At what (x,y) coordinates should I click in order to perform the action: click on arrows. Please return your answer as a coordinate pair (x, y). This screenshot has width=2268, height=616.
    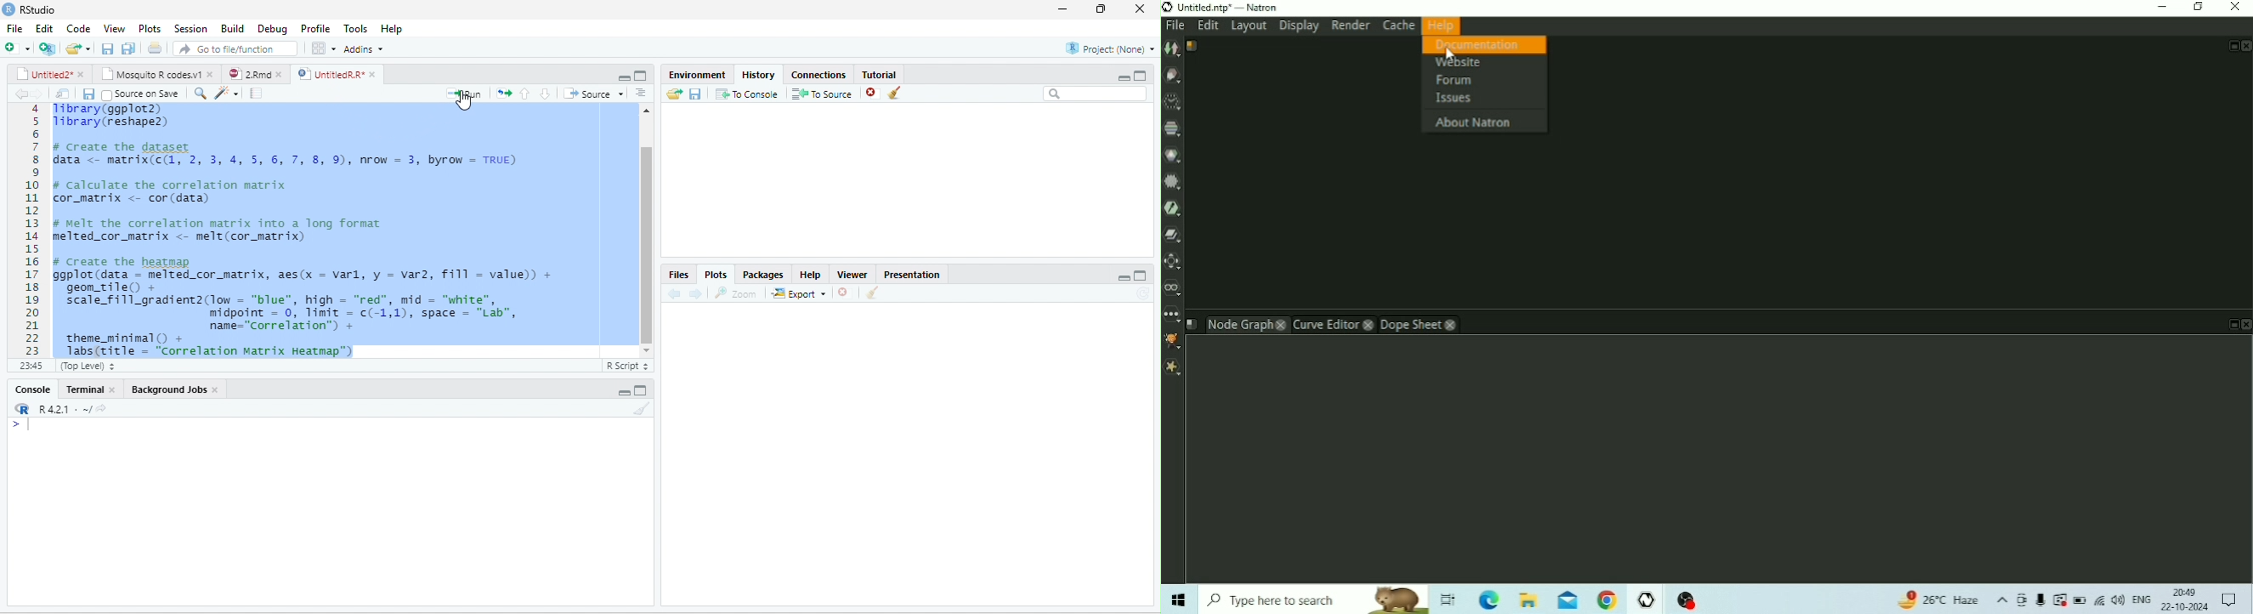
    Looking at the image, I should click on (503, 94).